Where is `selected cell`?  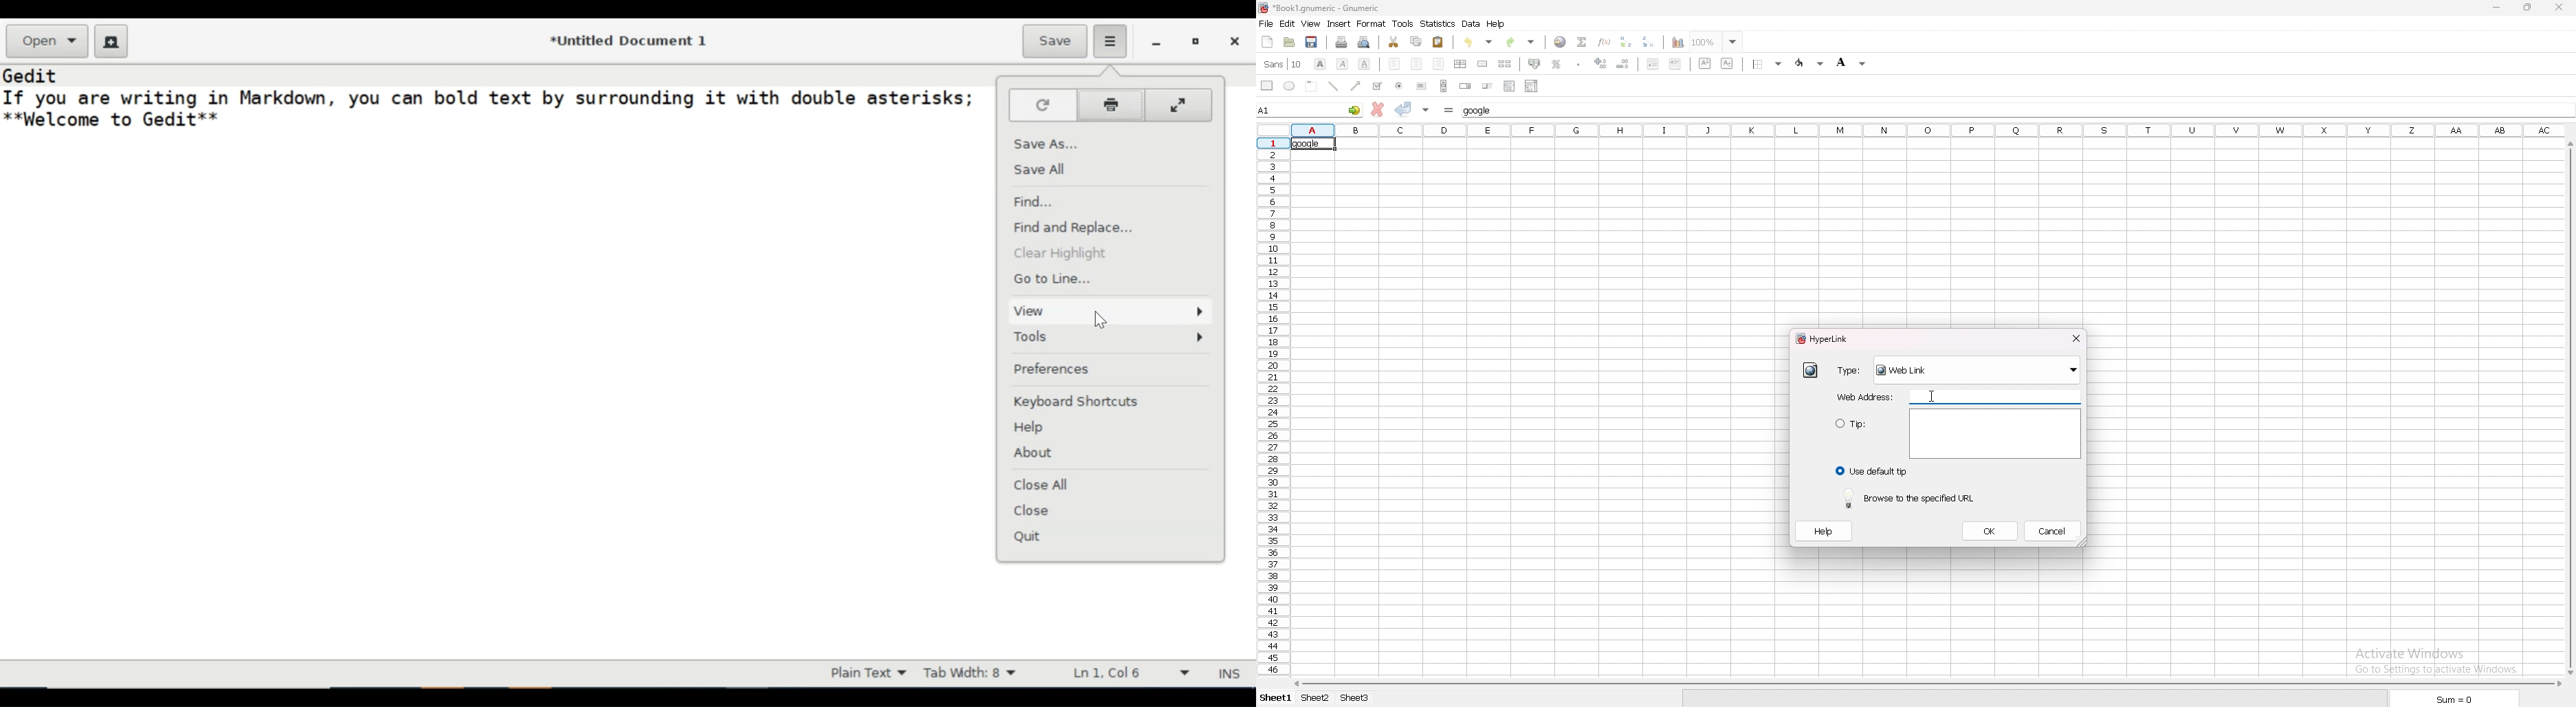 selected cell is located at coordinates (1310, 108).